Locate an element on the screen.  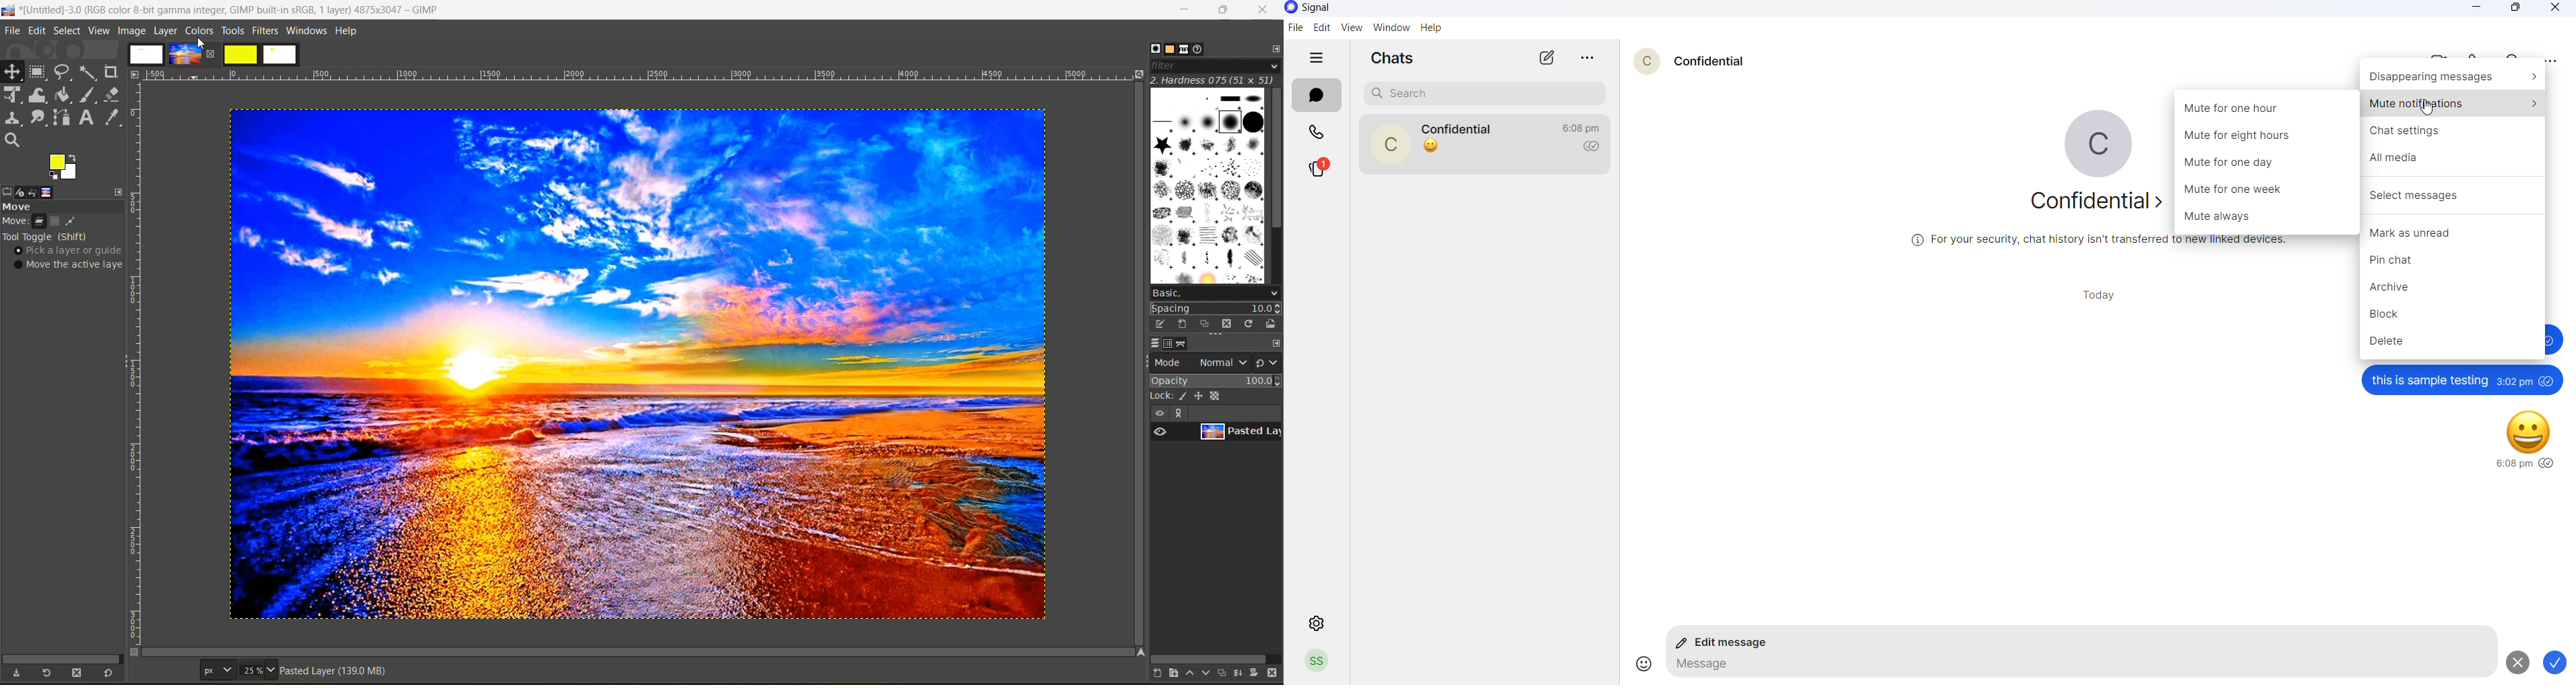
channels is located at coordinates (1168, 344).